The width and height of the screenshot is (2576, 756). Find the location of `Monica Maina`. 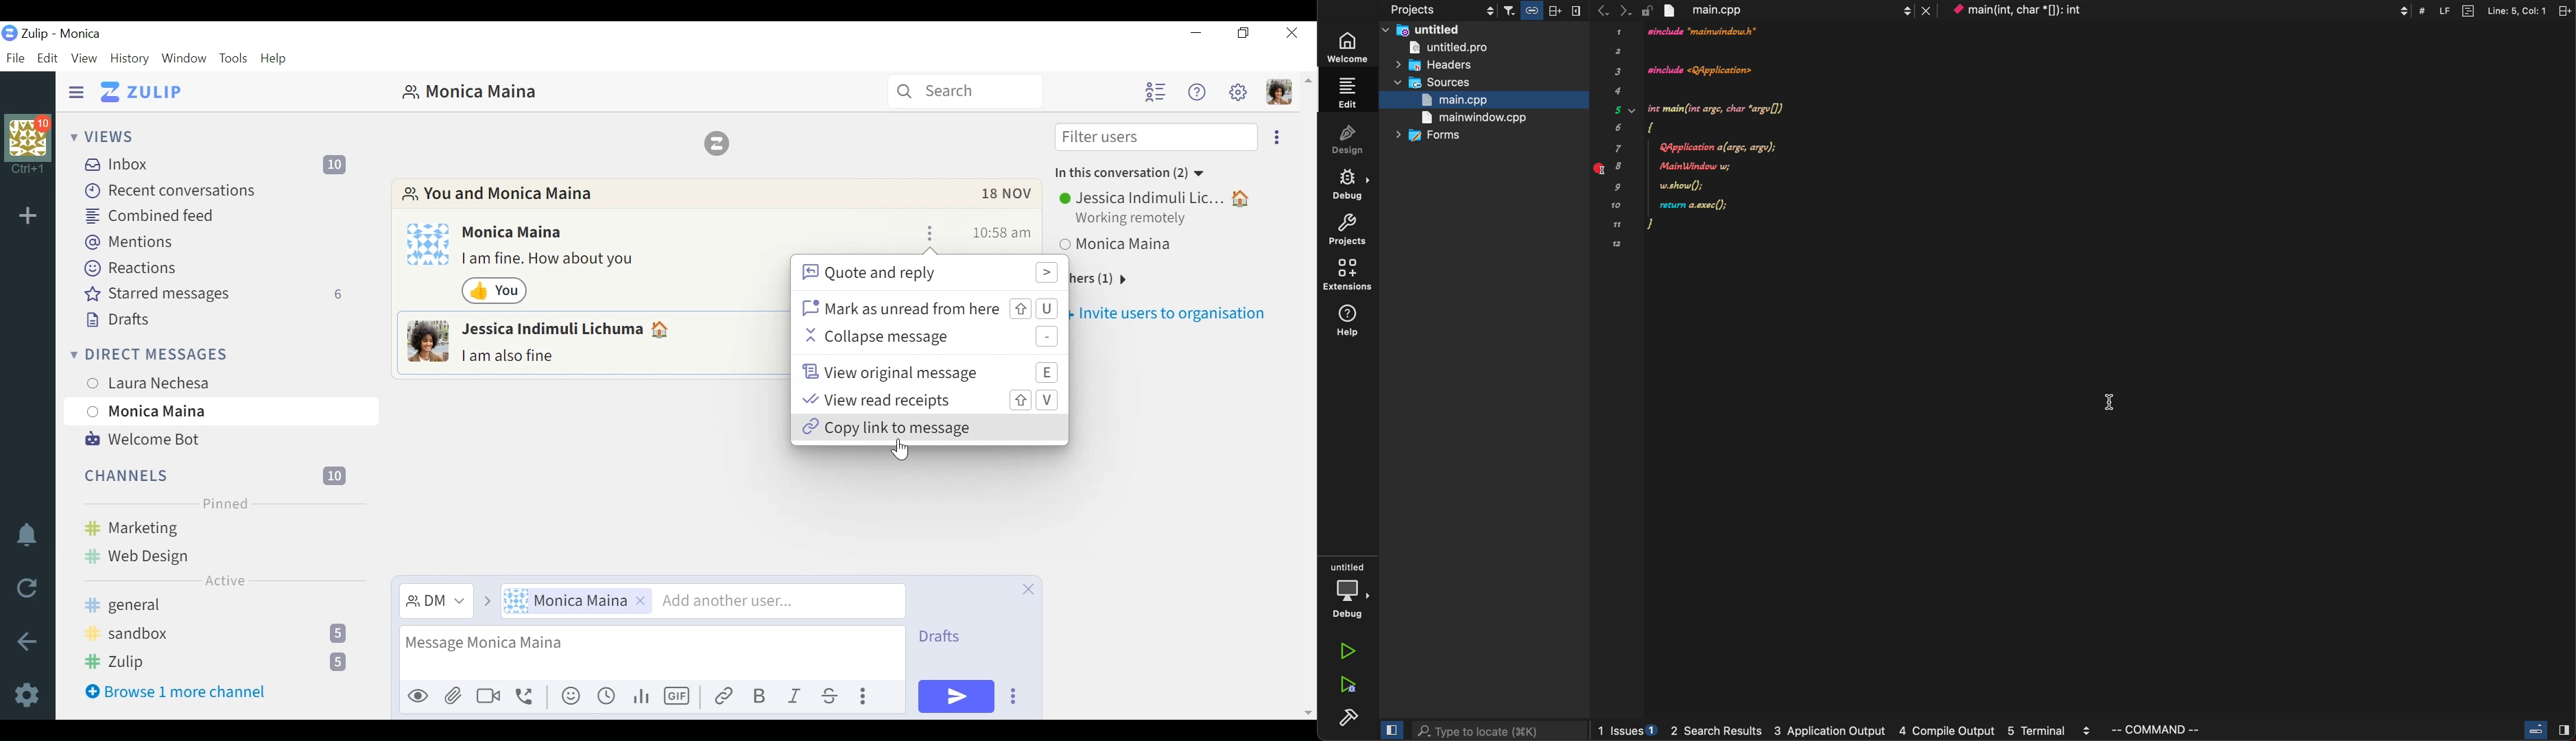

Monica Maina is located at coordinates (580, 602).